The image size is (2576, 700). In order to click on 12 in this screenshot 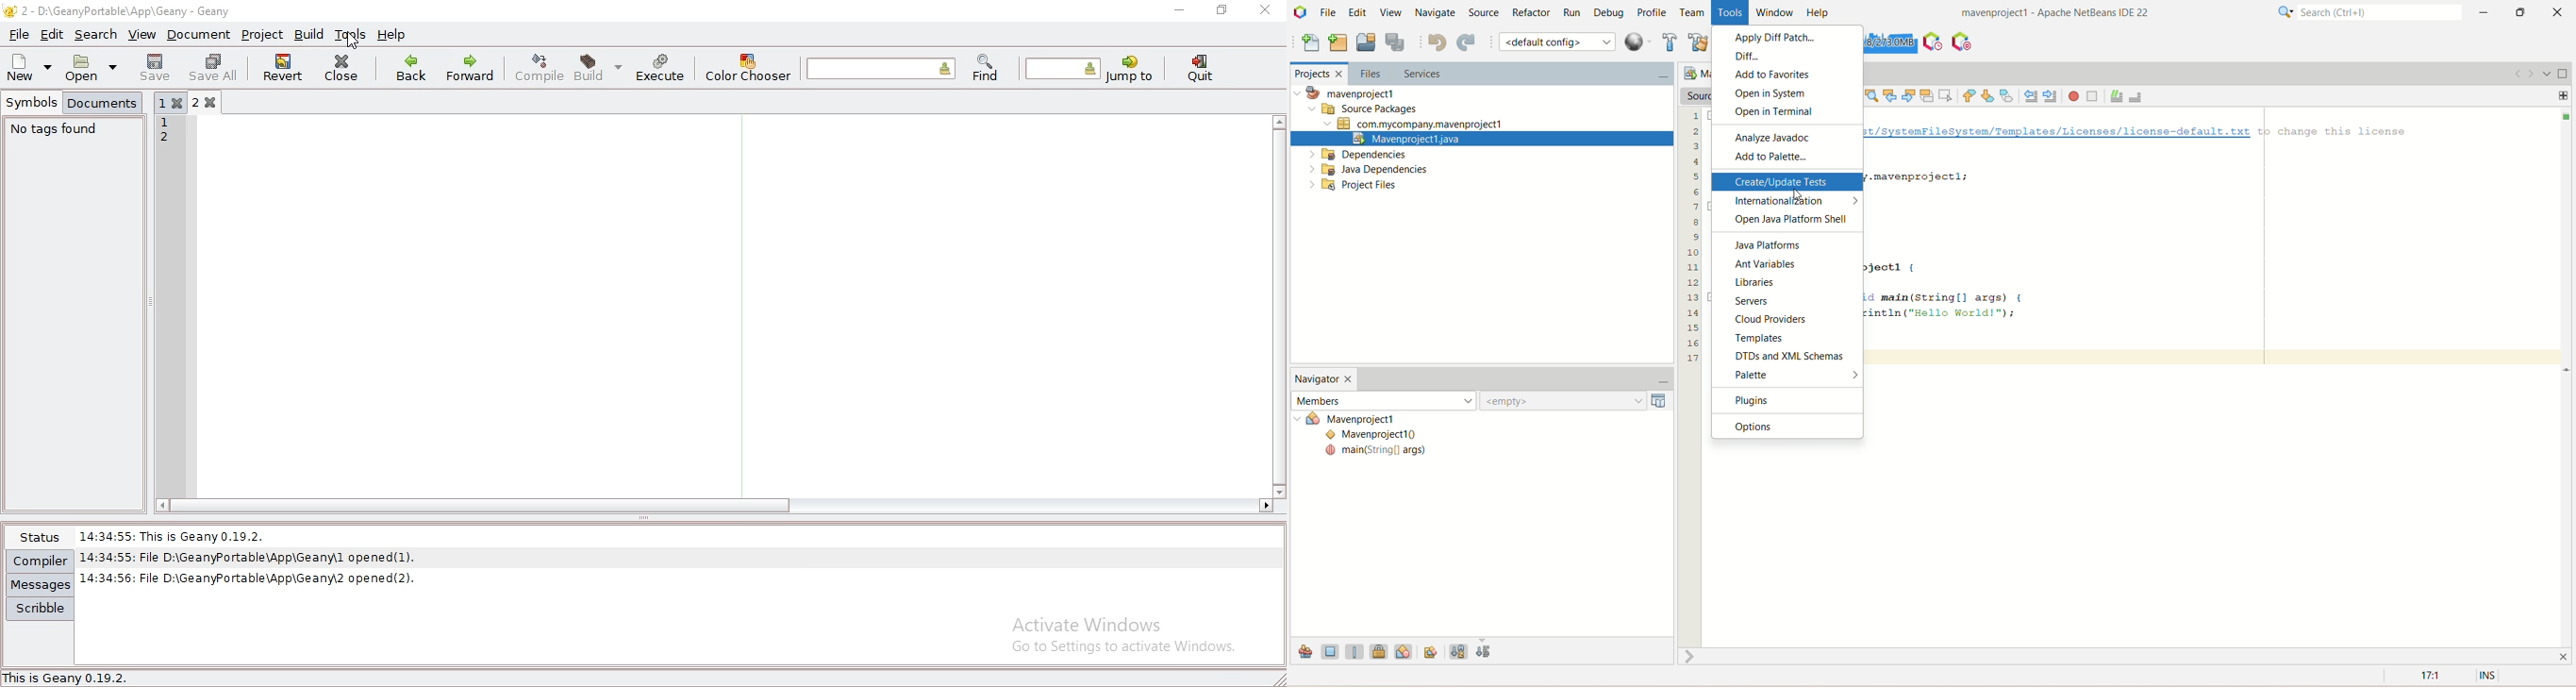, I will do `click(166, 134)`.